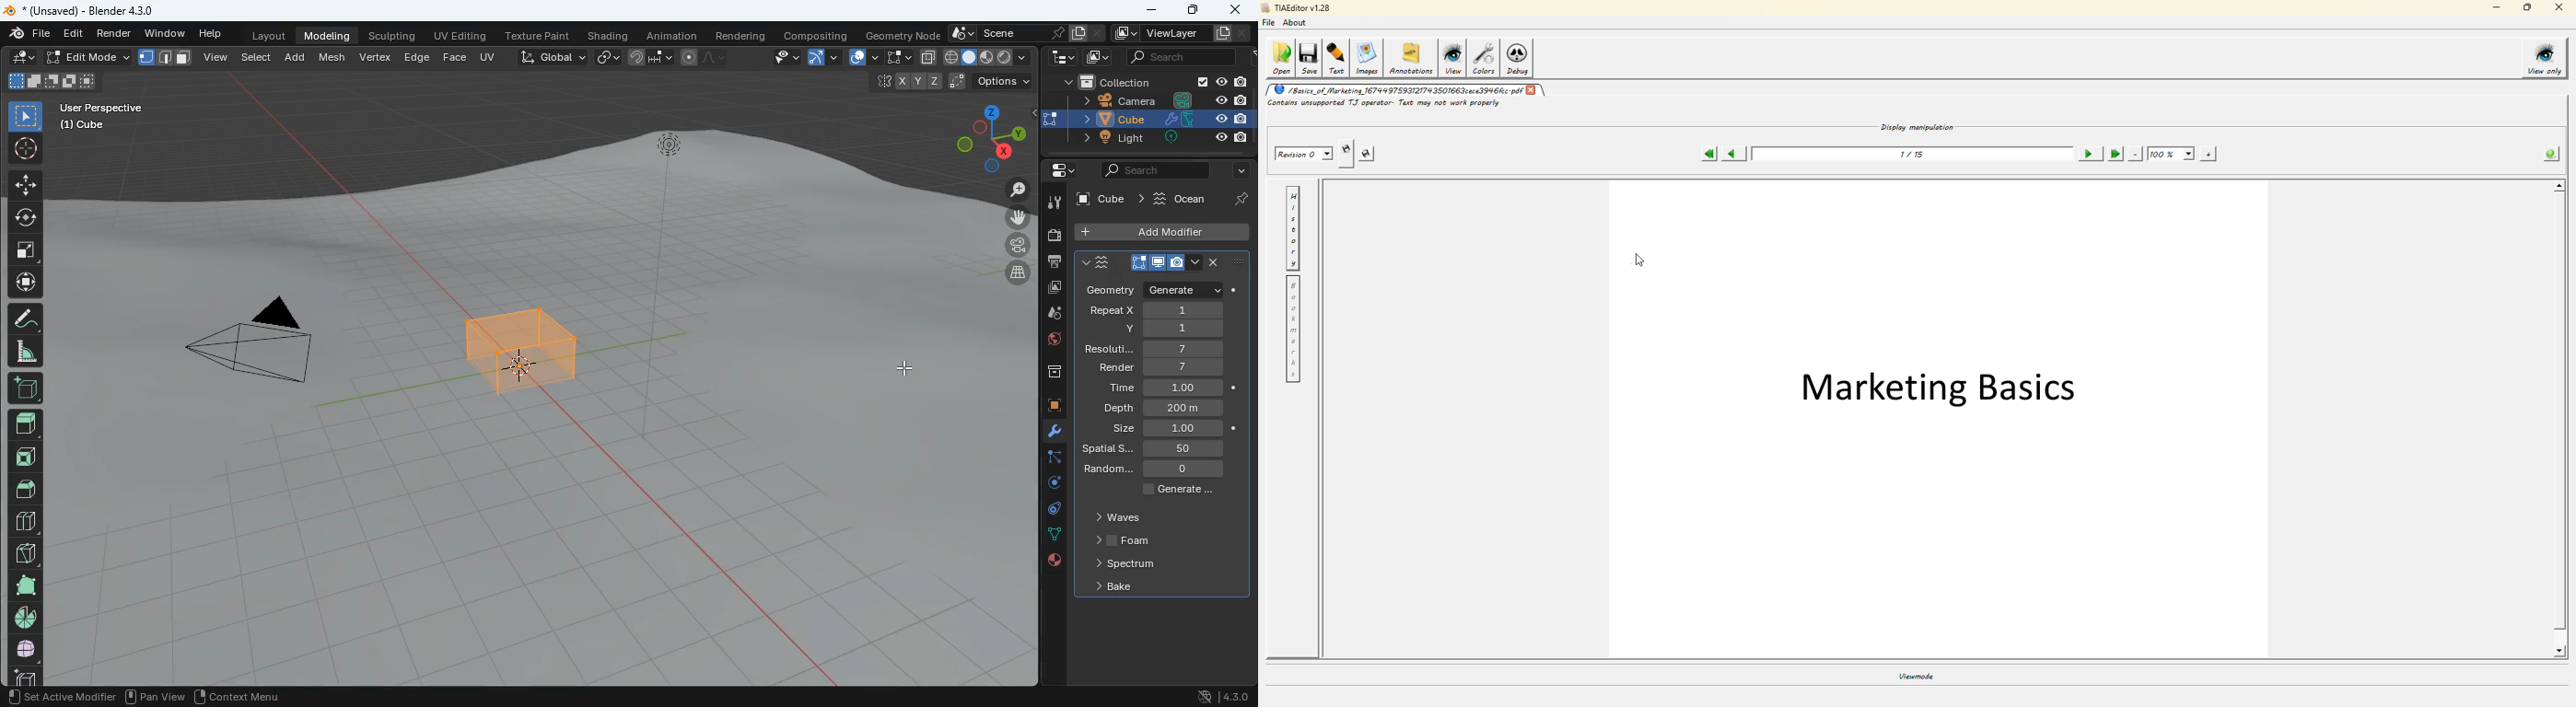  Describe the element at coordinates (1183, 57) in the screenshot. I see `search` at that location.